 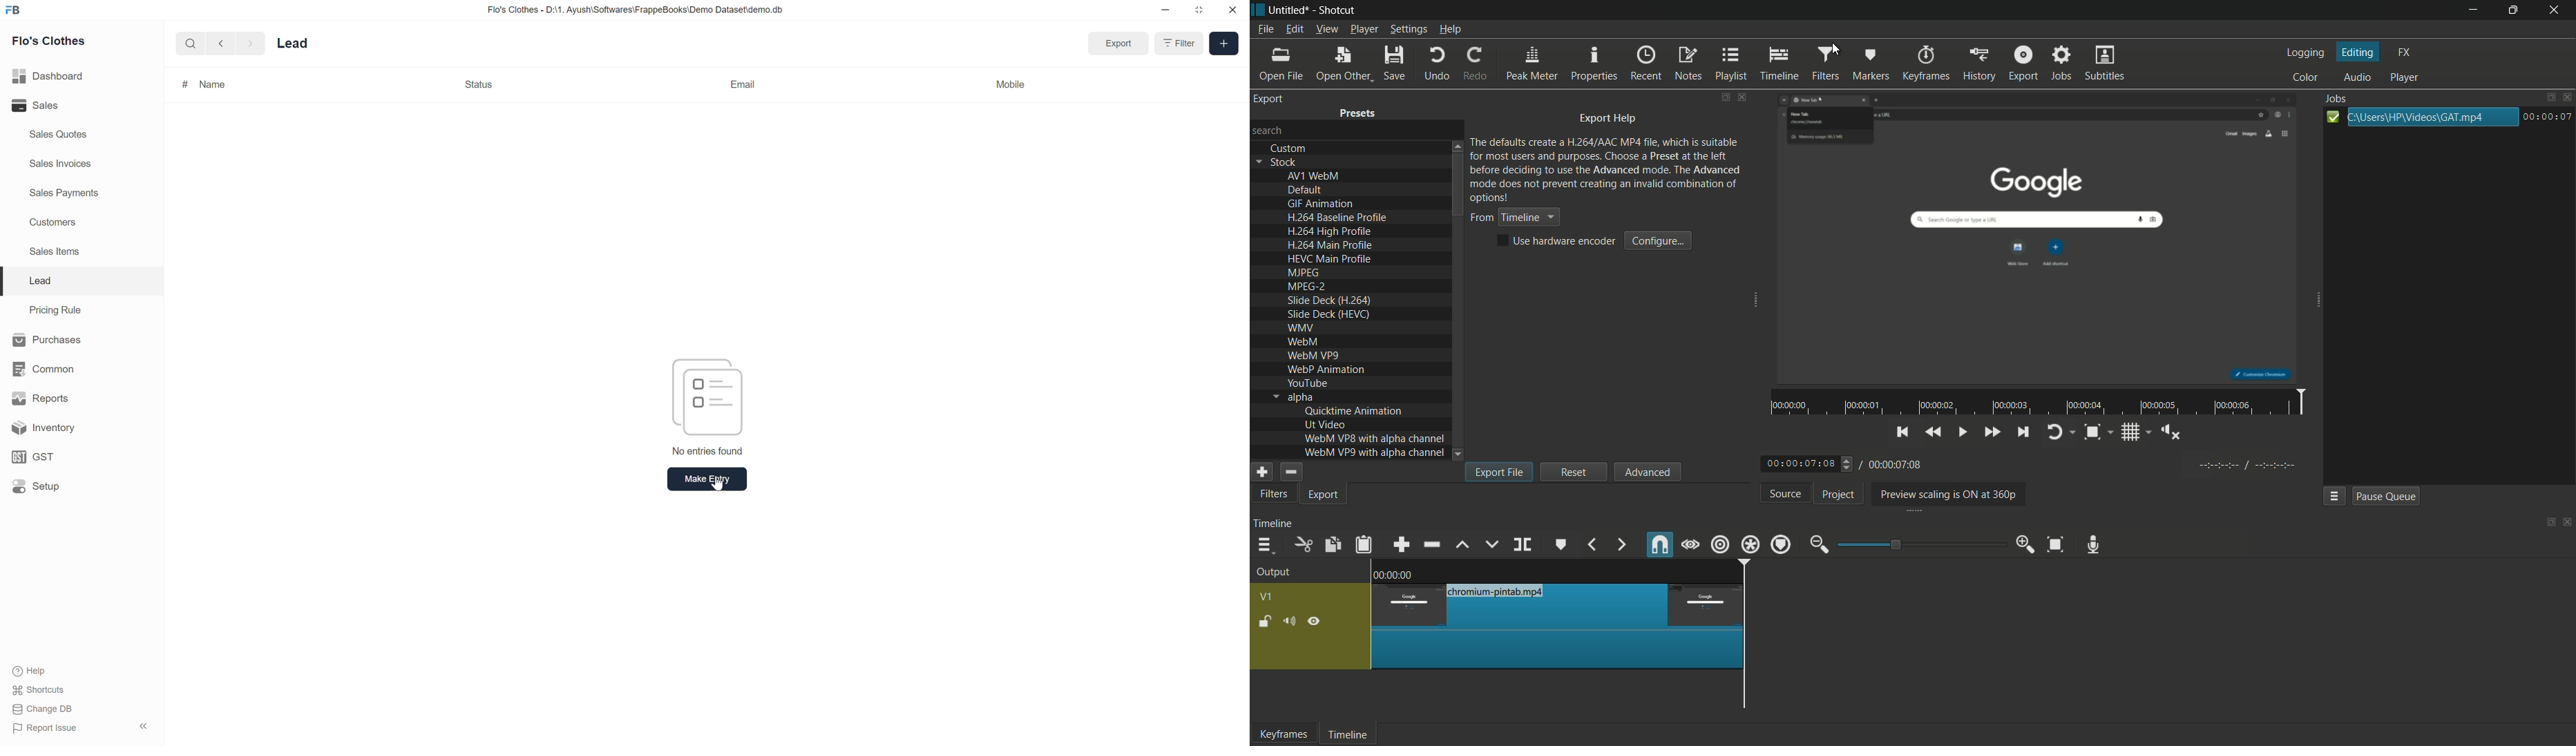 I want to click on , so click(x=2404, y=50).